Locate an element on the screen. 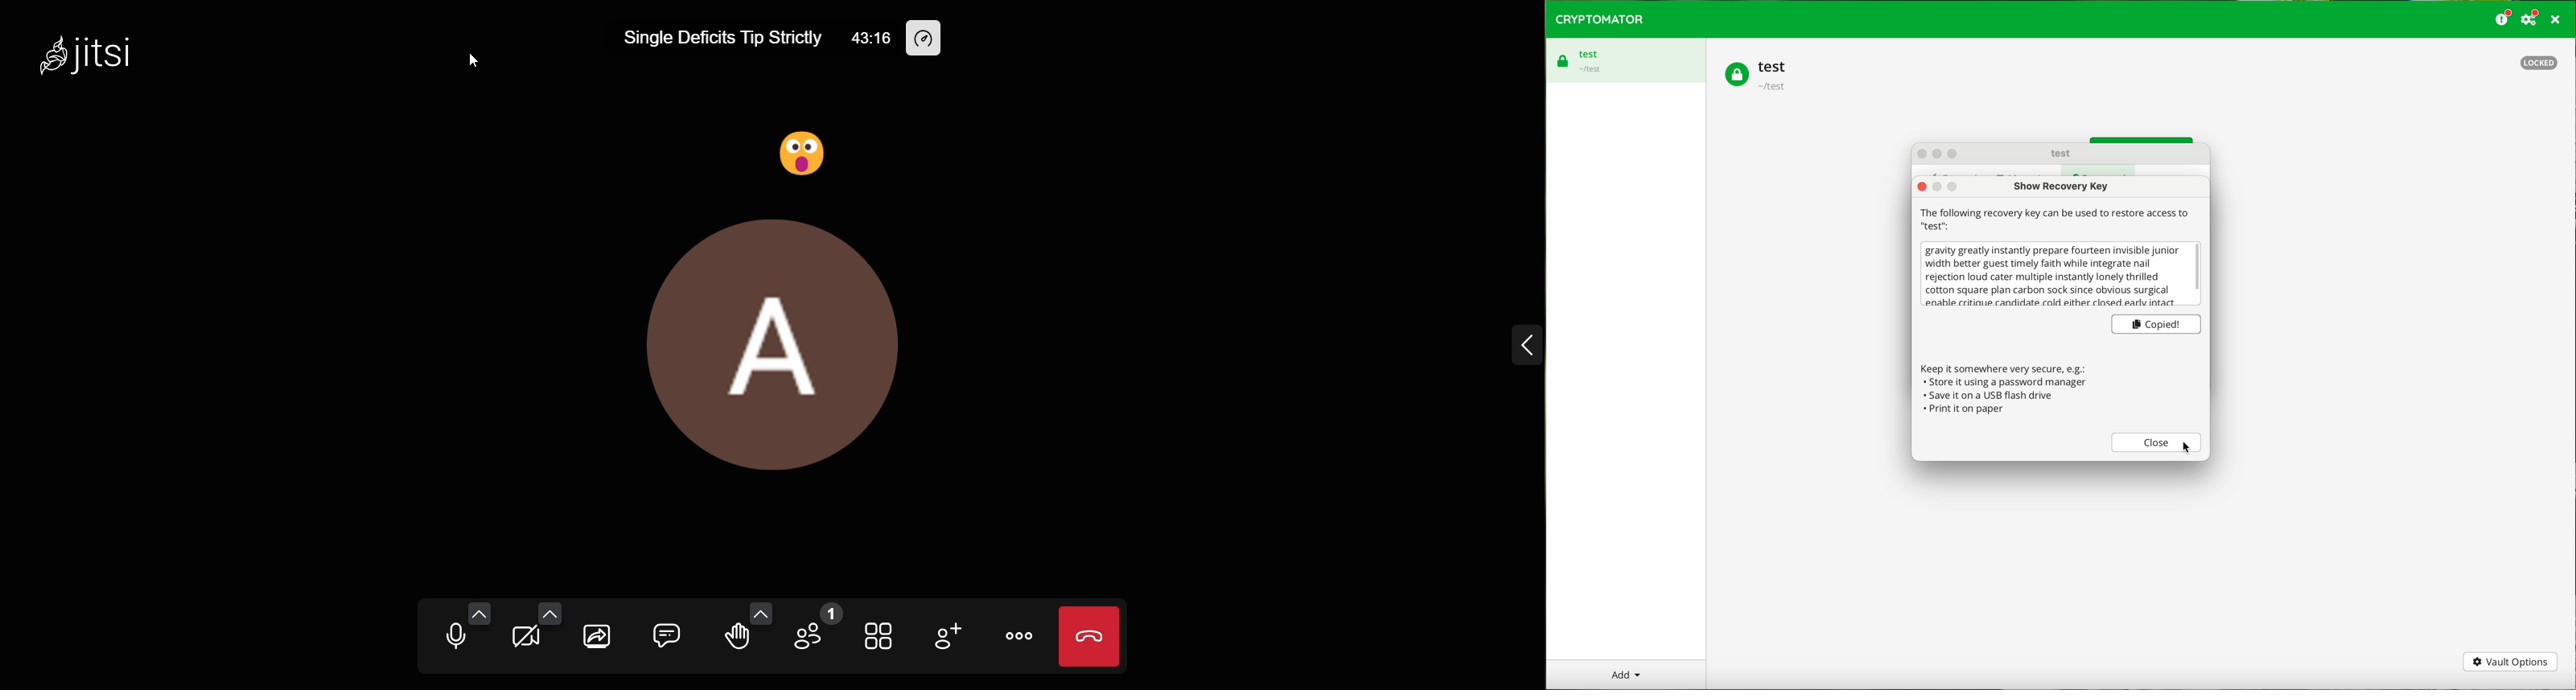 The height and width of the screenshot is (700, 2576). test vault is located at coordinates (1582, 58).